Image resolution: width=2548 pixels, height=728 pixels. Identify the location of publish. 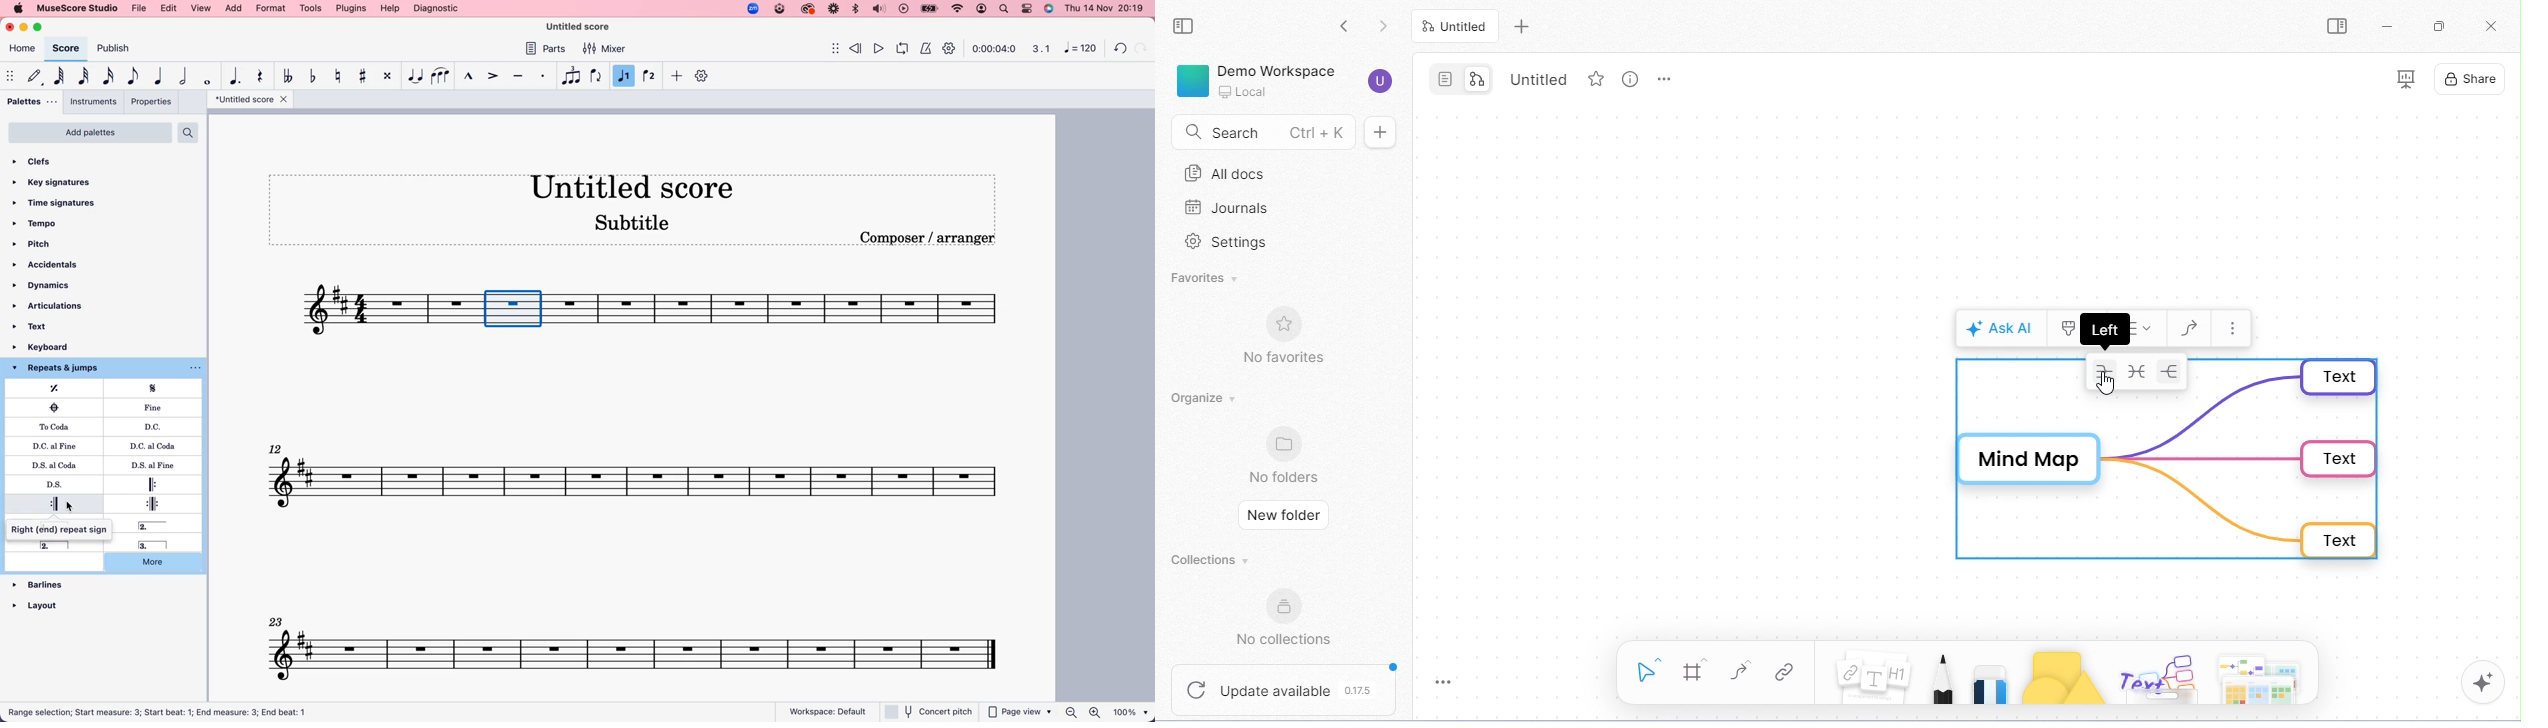
(117, 49).